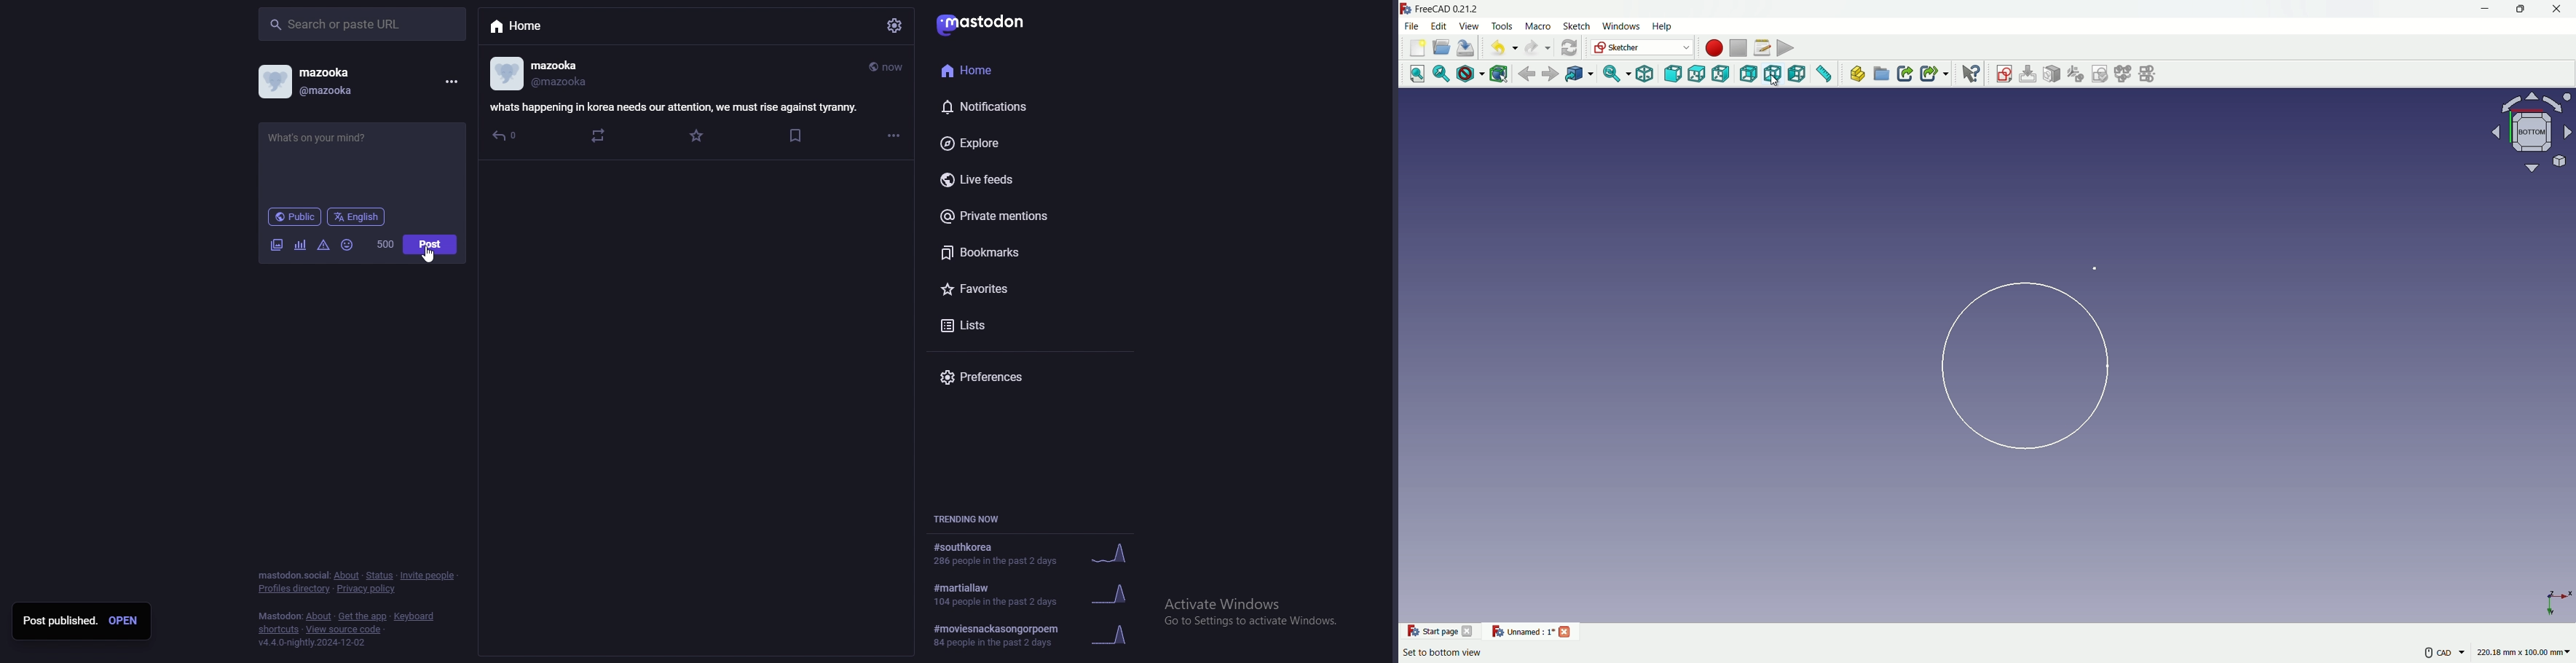  Describe the element at coordinates (294, 589) in the screenshot. I see `profiles directory` at that location.